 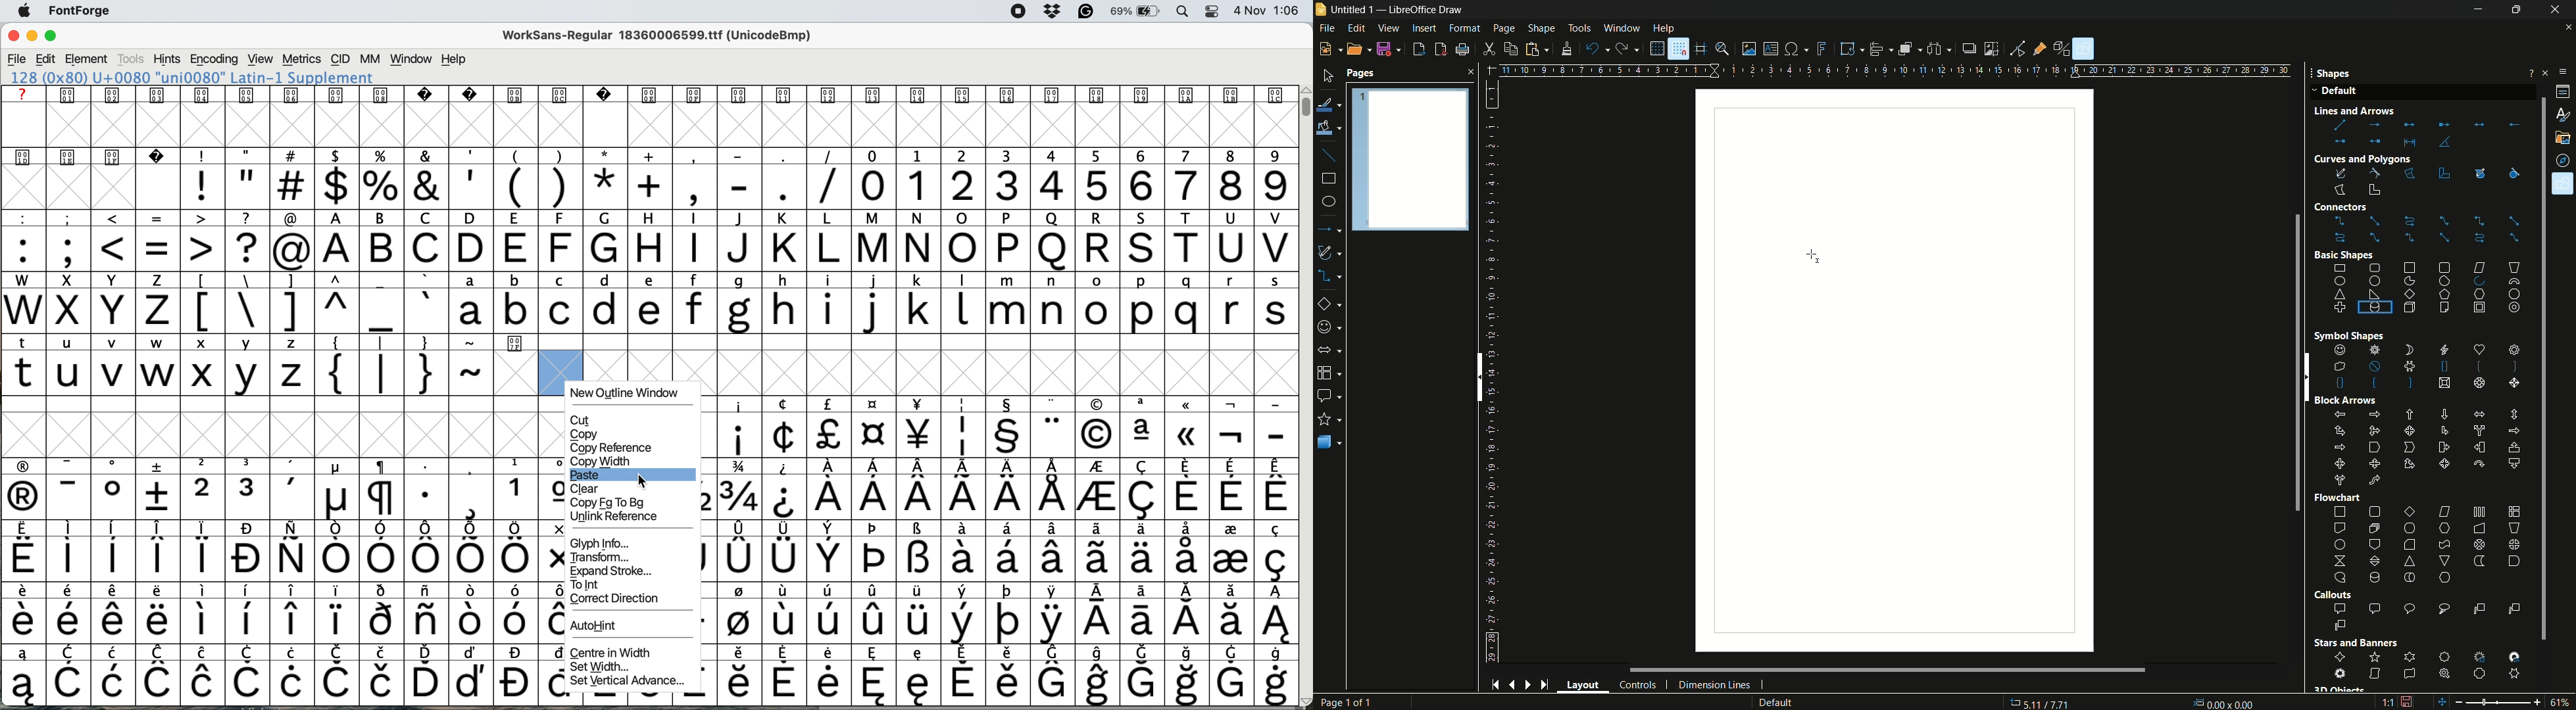 What do you see at coordinates (1015, 12) in the screenshot?
I see `screen recorder` at bounding box center [1015, 12].